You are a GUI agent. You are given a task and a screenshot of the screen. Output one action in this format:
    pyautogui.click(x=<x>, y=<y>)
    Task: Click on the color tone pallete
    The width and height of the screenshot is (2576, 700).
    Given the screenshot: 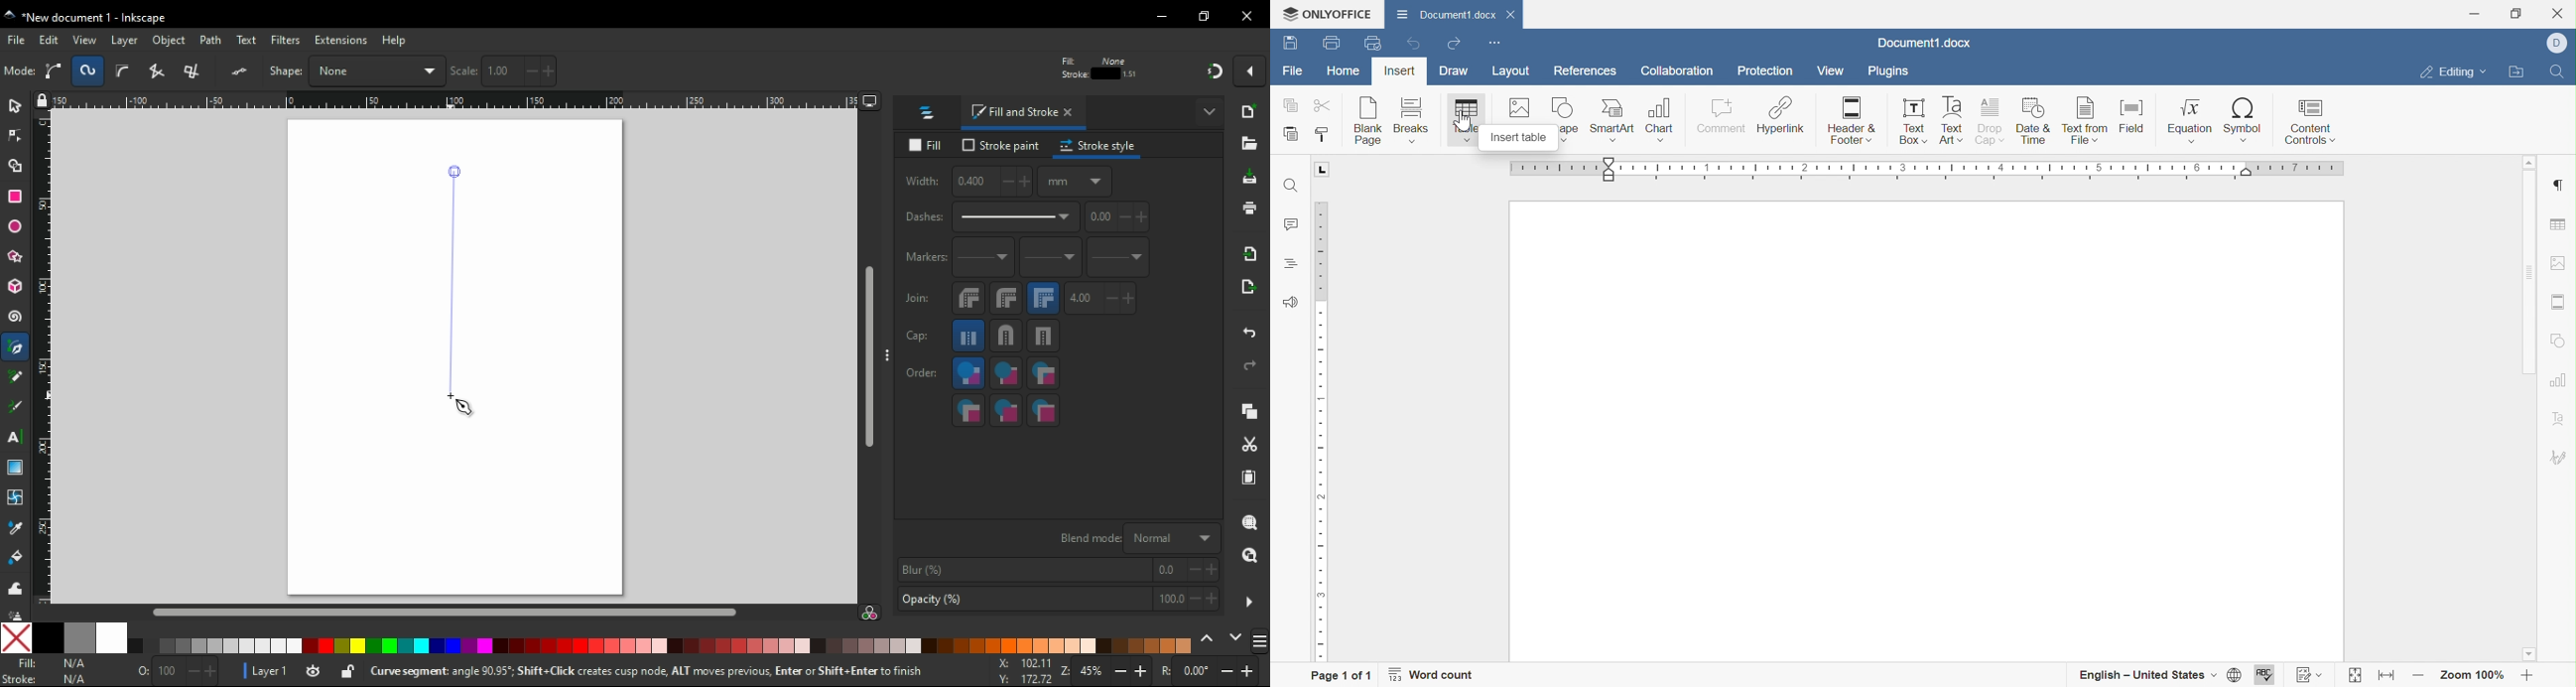 What is the action you would take?
    pyautogui.click(x=1019, y=645)
    